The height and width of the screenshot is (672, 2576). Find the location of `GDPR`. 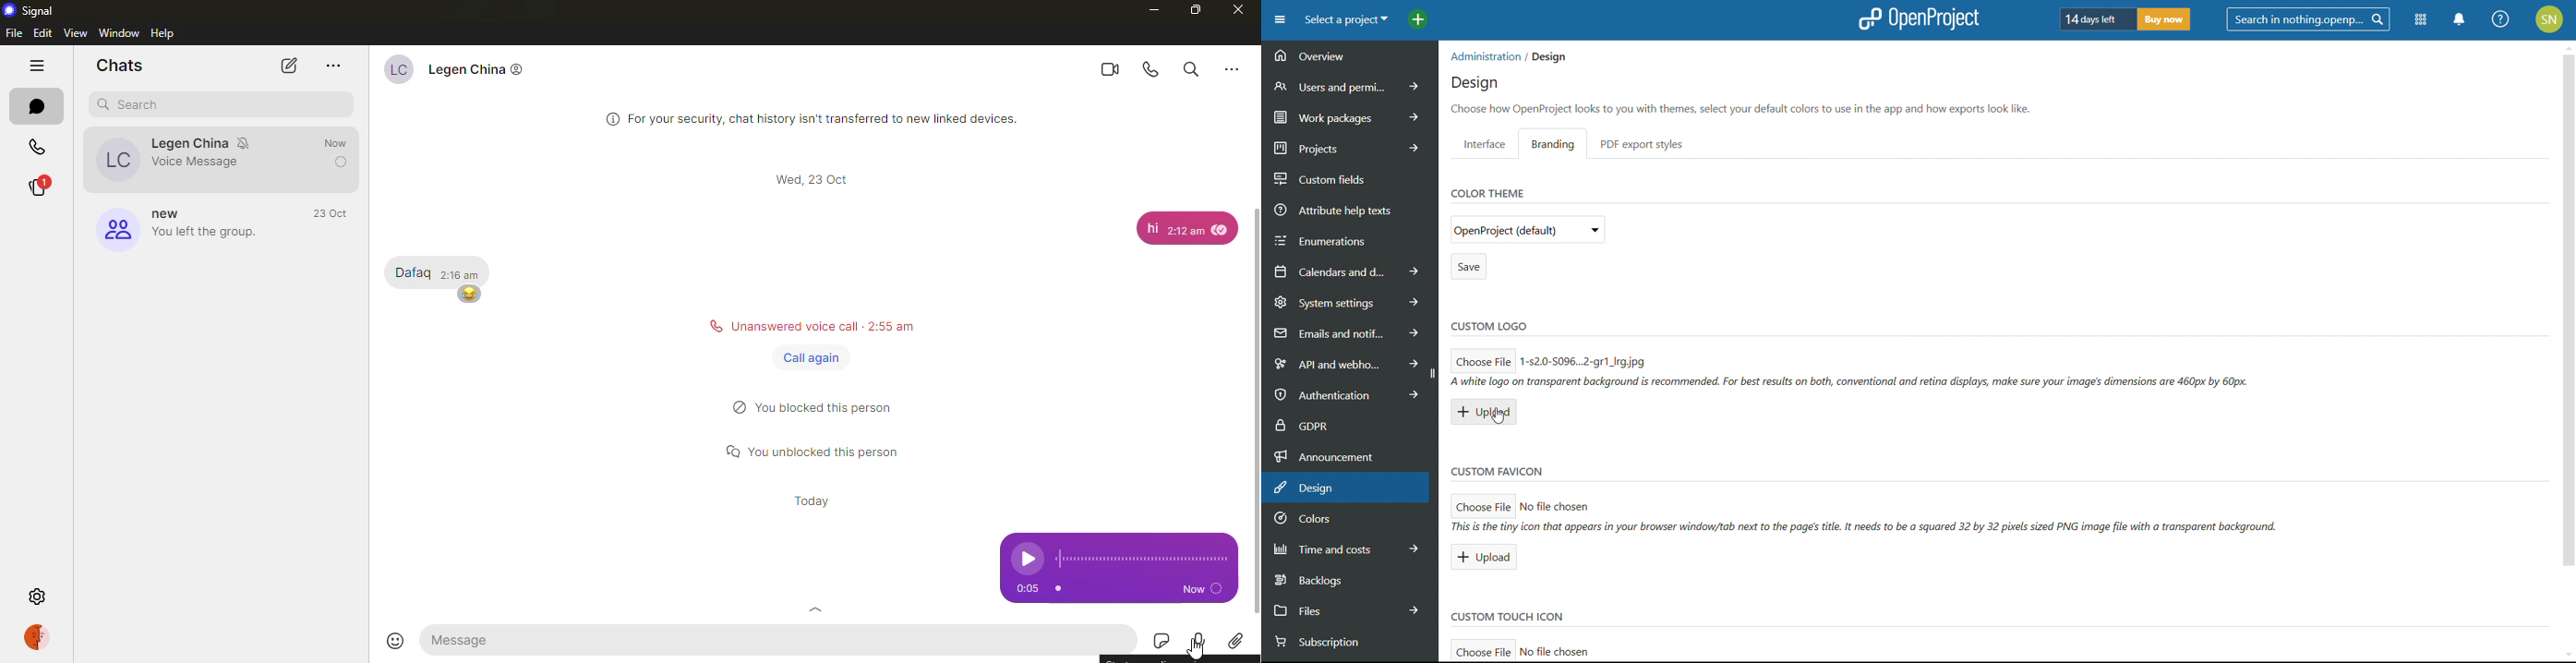

GDPR is located at coordinates (1349, 423).